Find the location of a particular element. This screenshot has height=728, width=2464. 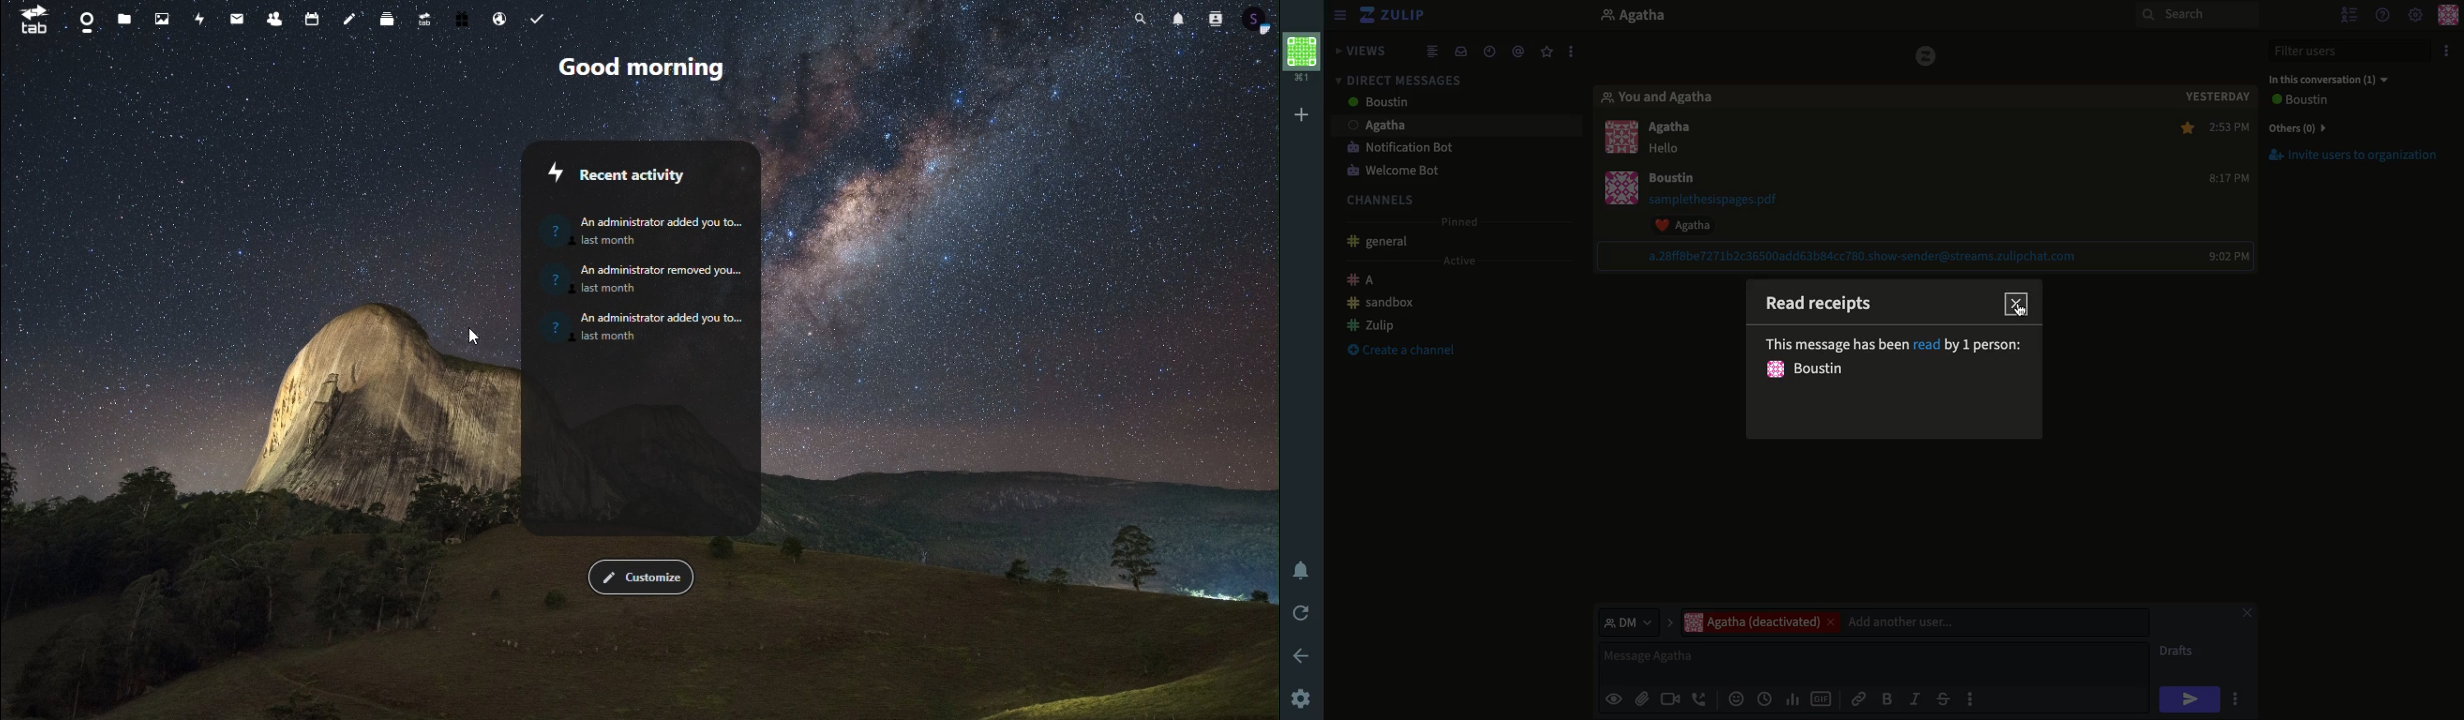

photo is located at coordinates (162, 17).